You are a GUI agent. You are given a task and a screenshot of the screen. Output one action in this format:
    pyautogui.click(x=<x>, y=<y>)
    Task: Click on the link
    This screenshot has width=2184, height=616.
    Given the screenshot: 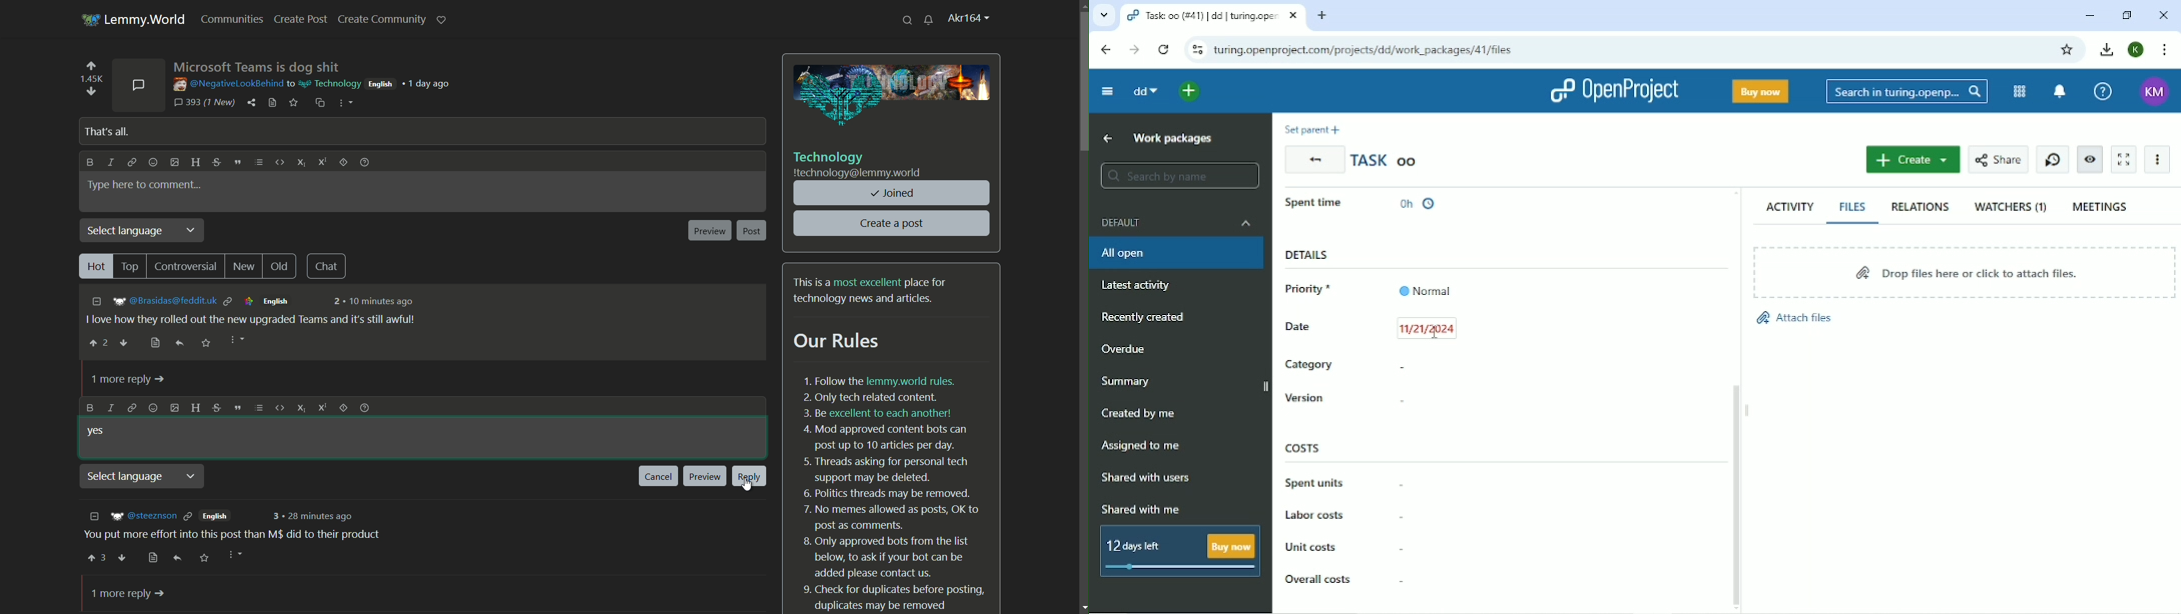 What is the action you would take?
    pyautogui.click(x=132, y=408)
    